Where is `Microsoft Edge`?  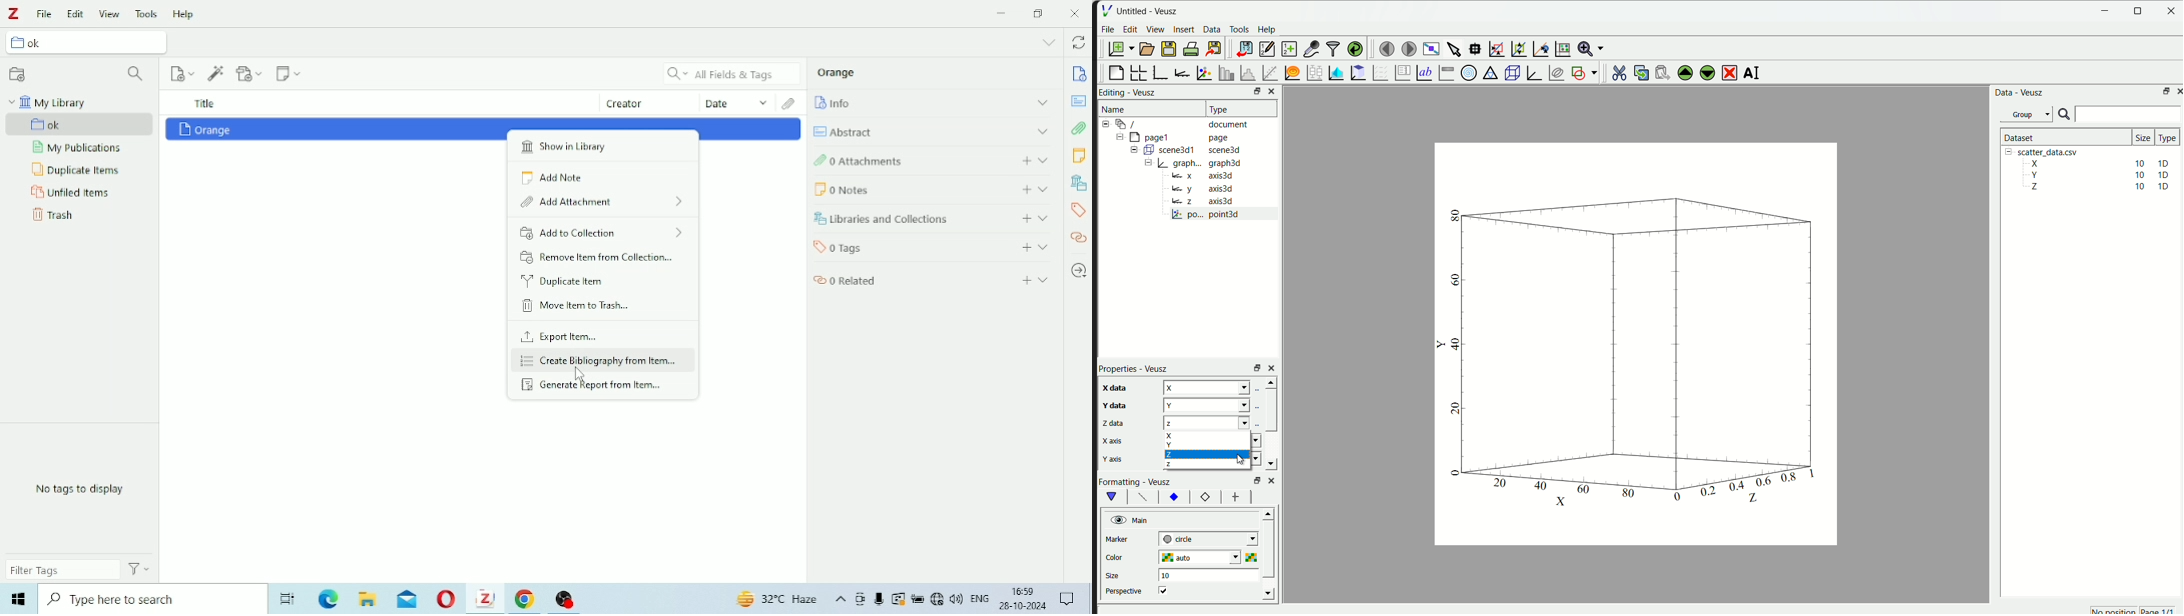 Microsoft Edge is located at coordinates (17, 599).